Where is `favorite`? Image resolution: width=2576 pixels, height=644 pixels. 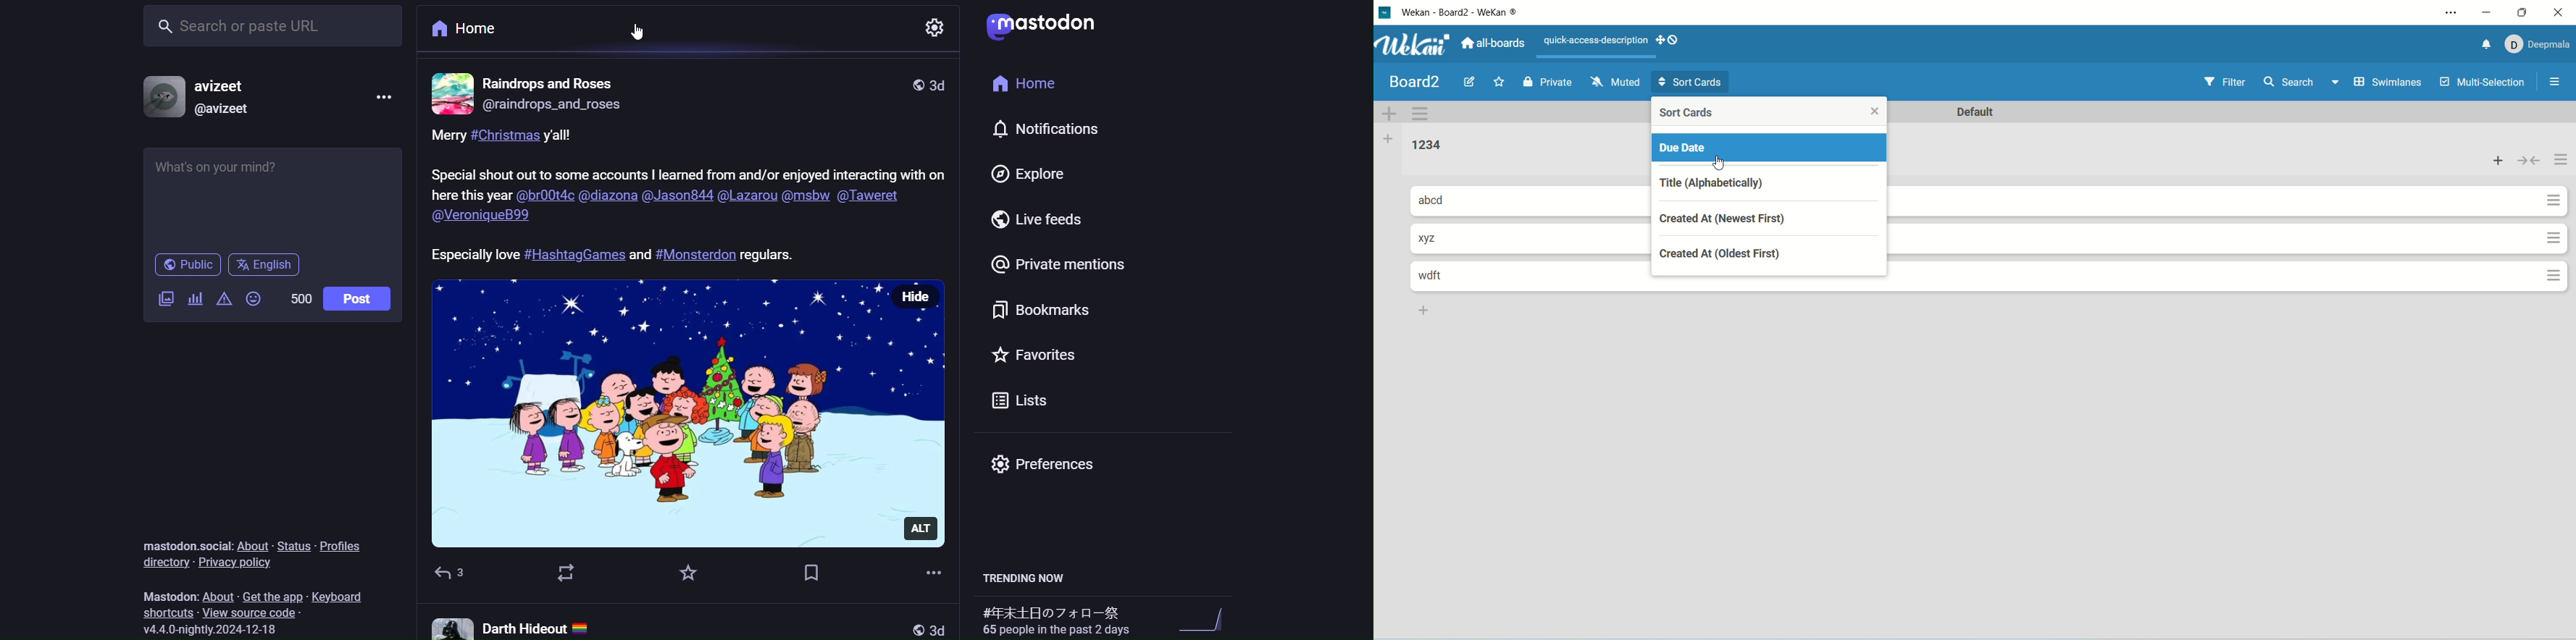 favorite is located at coordinates (687, 573).